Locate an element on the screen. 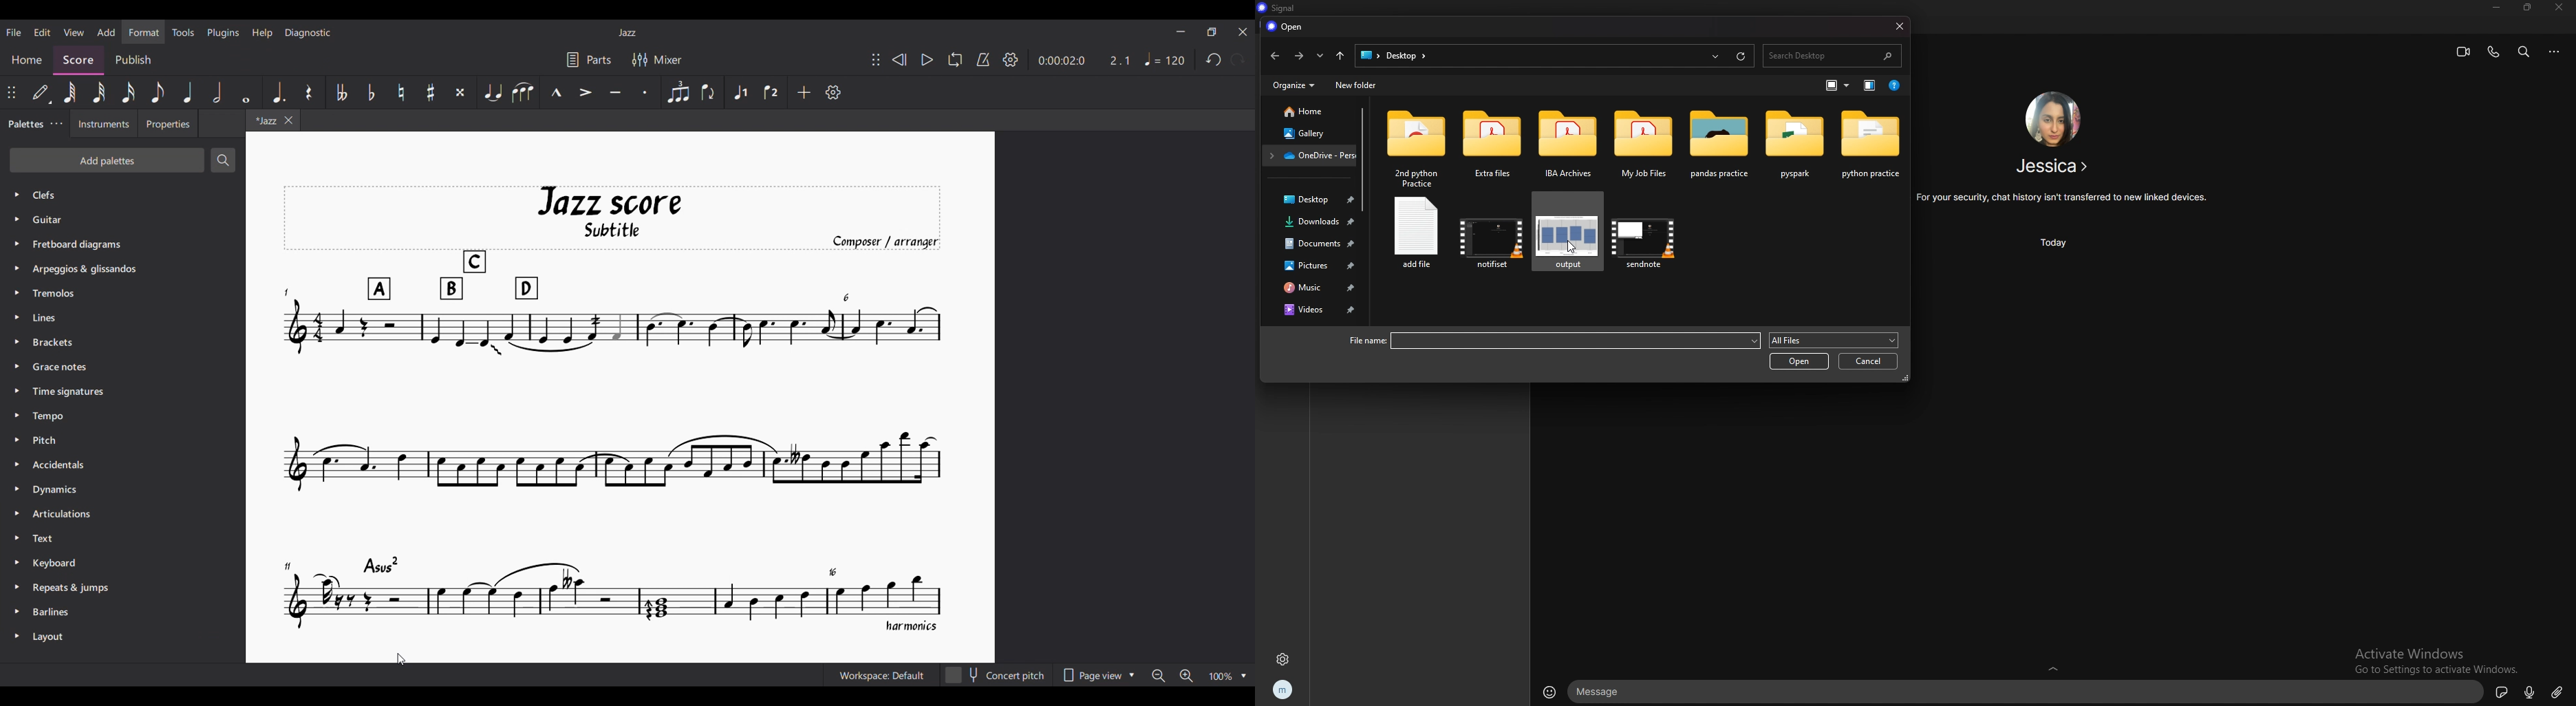  desktop is located at coordinates (1395, 56).